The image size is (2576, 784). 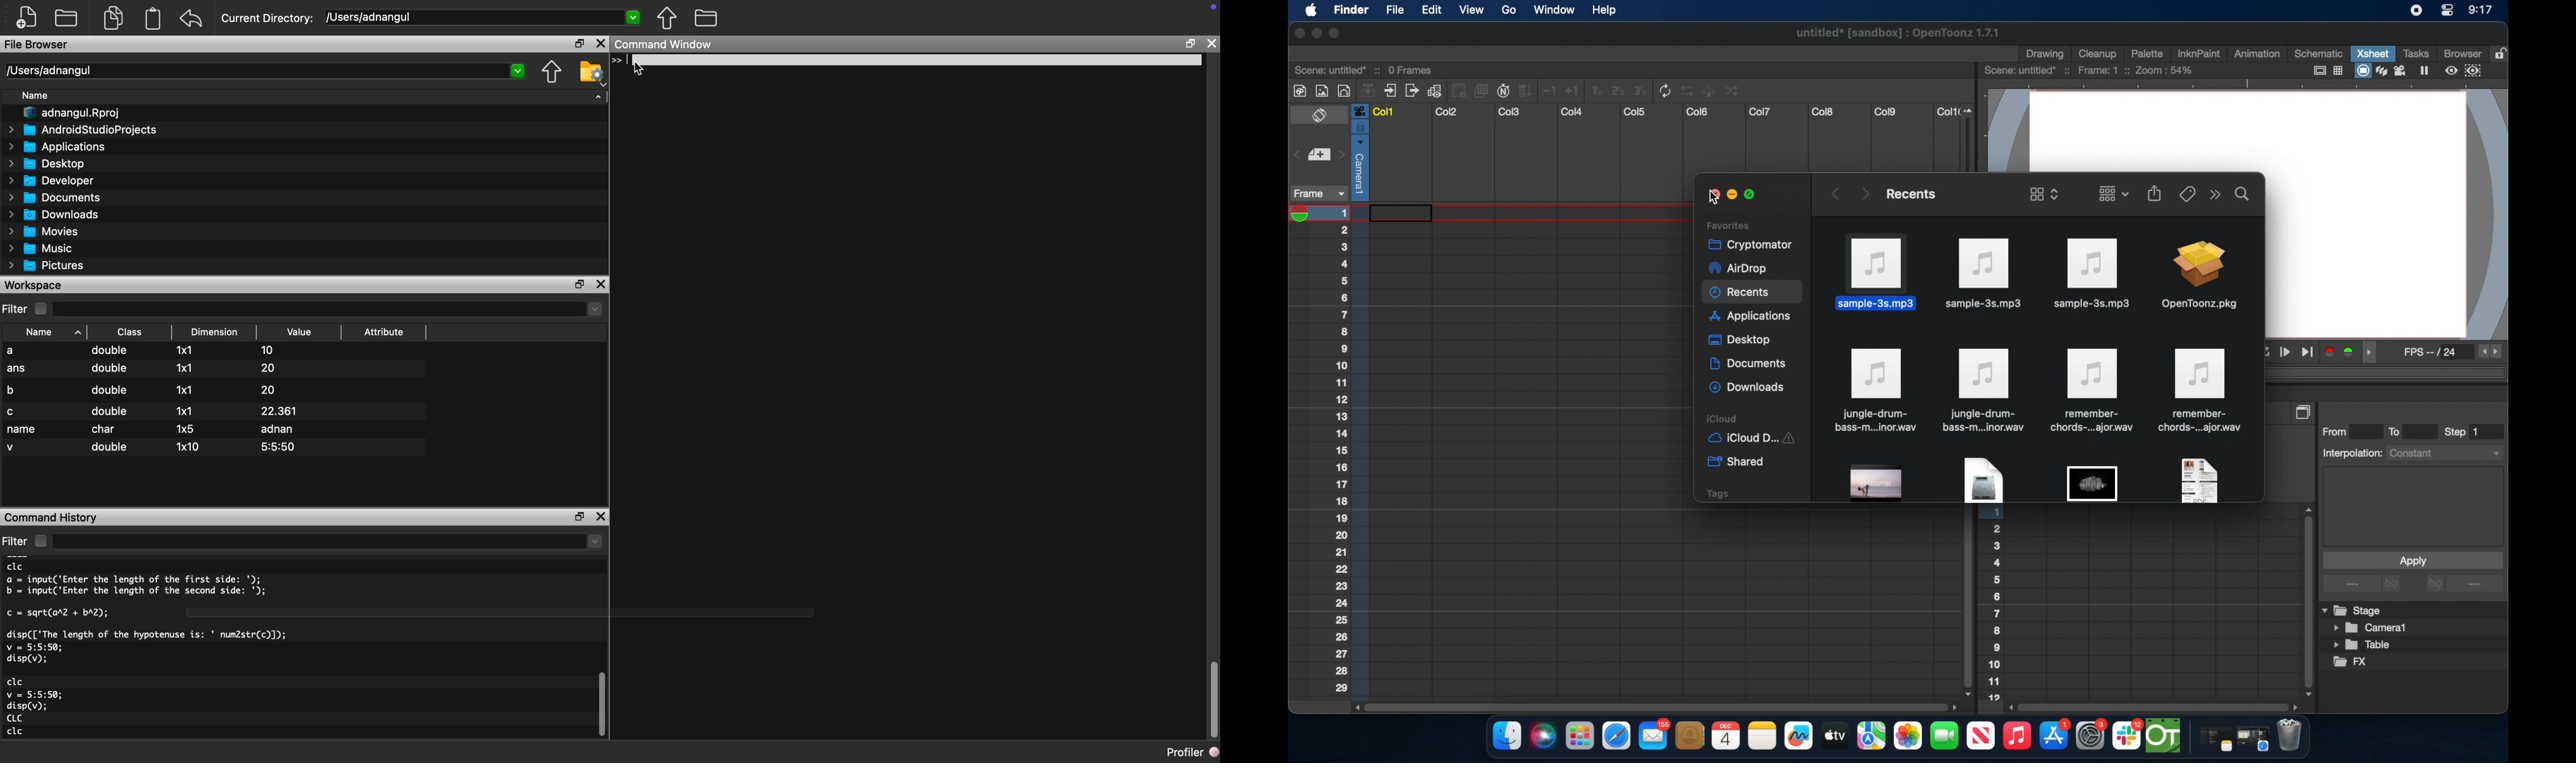 I want to click on > [3 Developer, so click(x=51, y=181).